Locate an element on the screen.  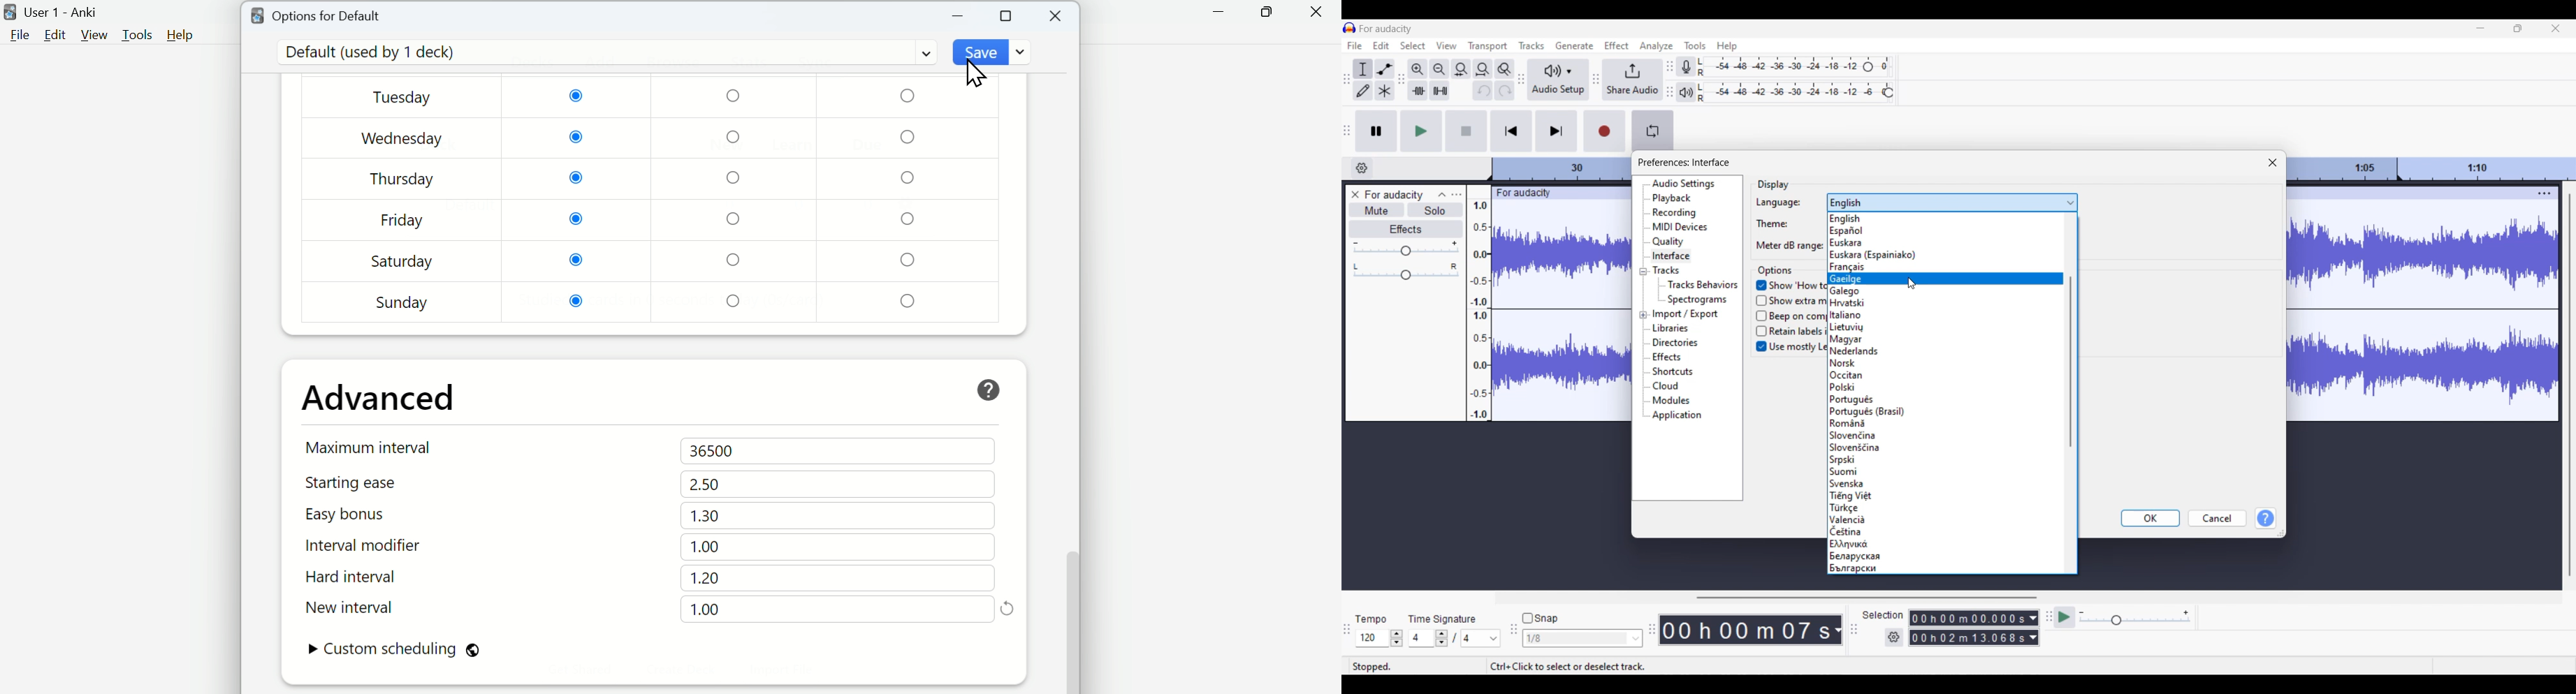
Current track is located at coordinates (2412, 304).